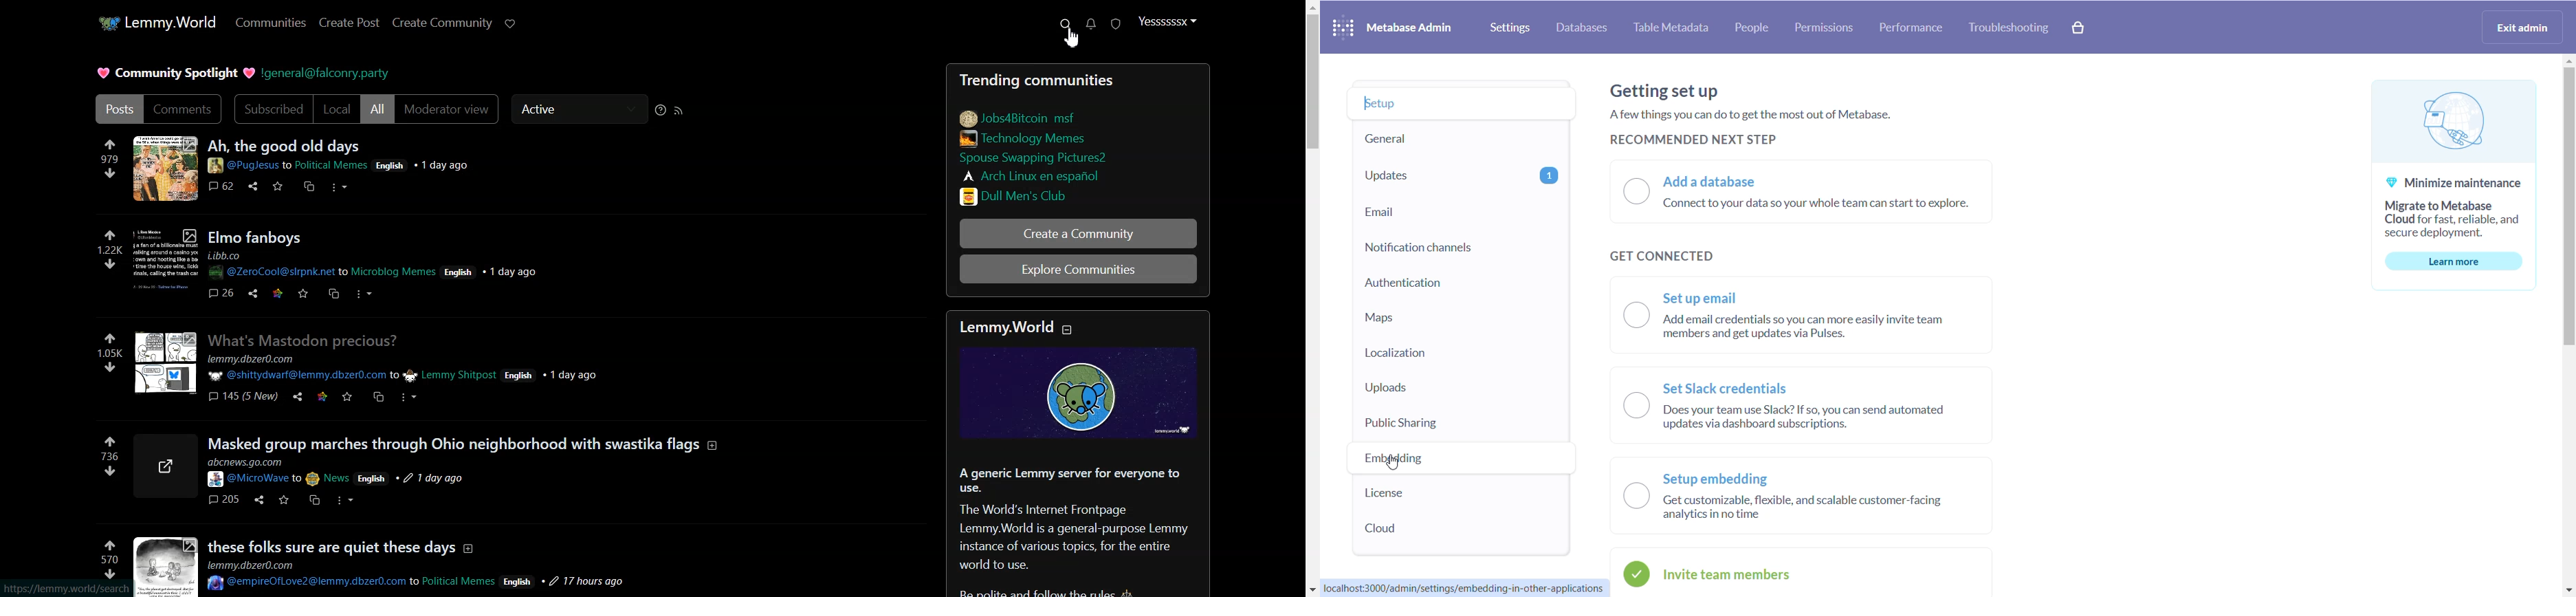 The width and height of the screenshot is (2576, 616). I want to click on downvote, so click(107, 263).